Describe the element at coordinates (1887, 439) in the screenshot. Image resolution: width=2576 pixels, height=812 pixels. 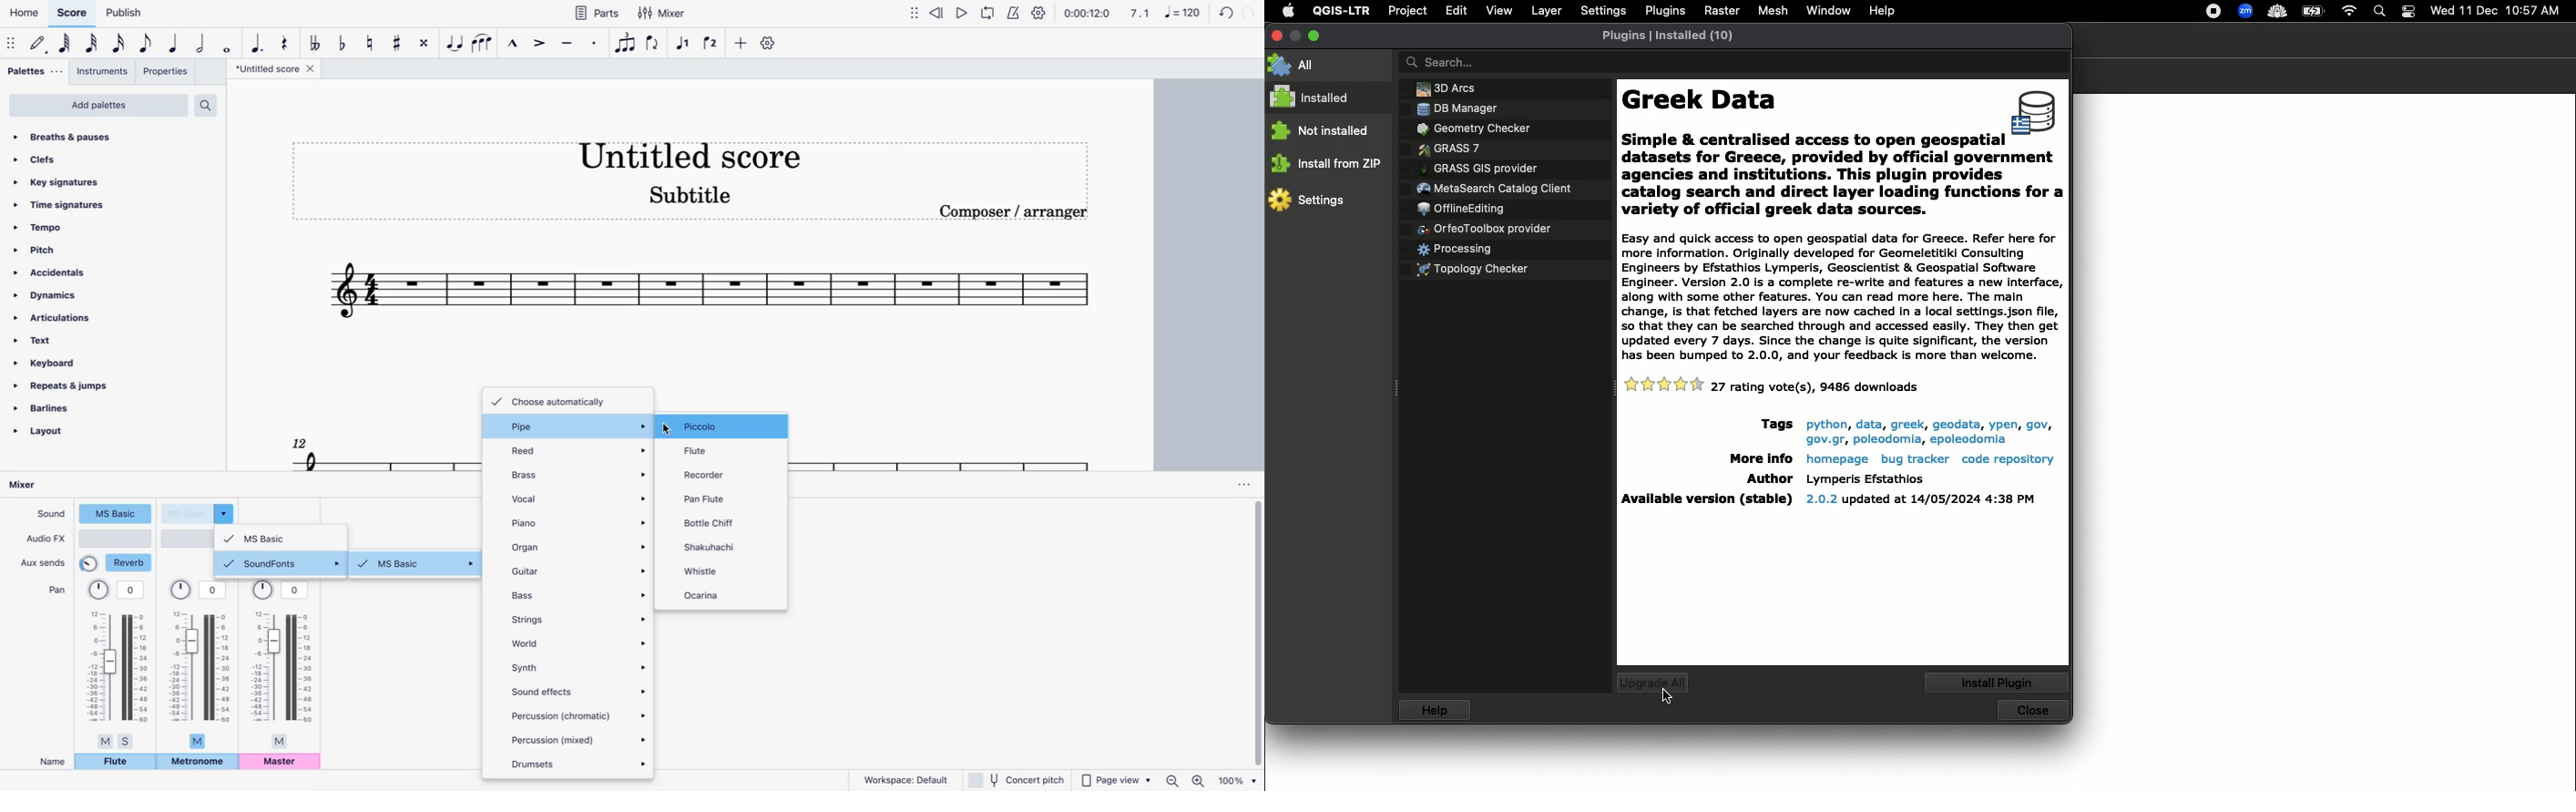
I see `link` at that location.